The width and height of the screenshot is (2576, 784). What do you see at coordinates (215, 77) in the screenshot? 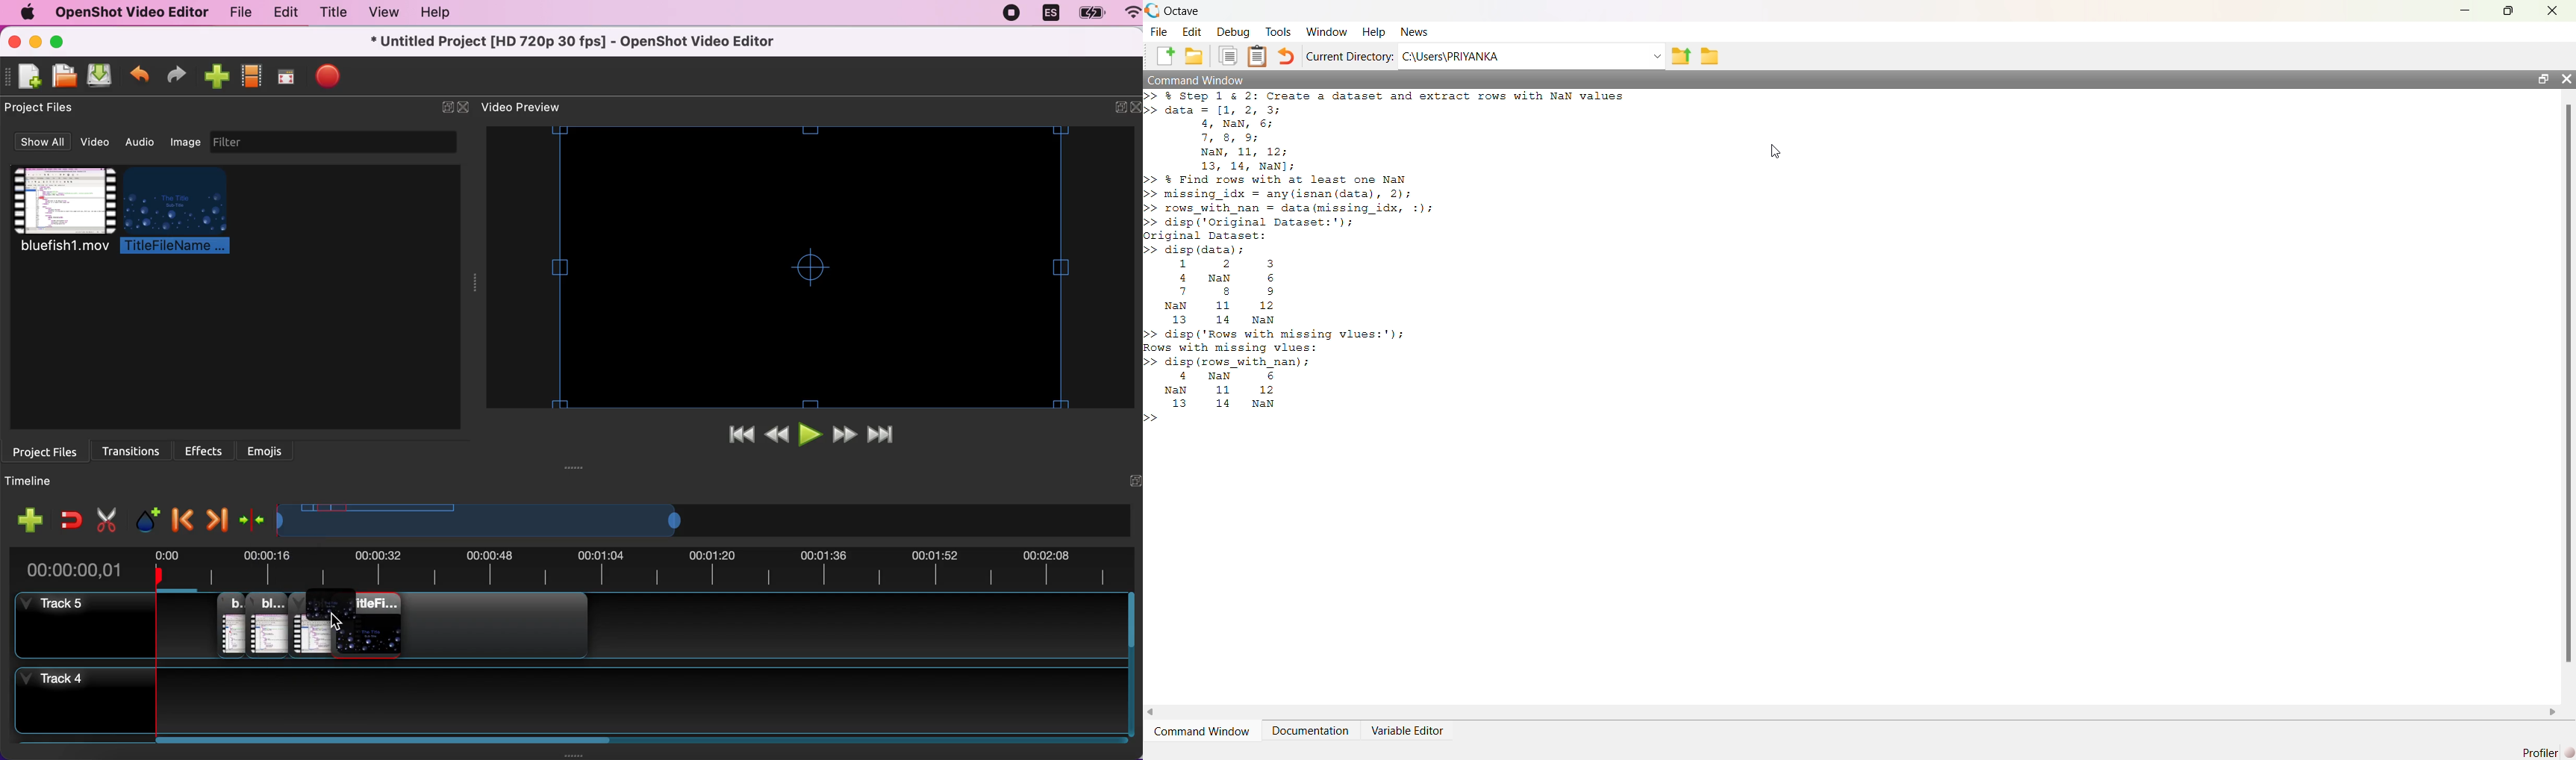
I see `import file` at bounding box center [215, 77].